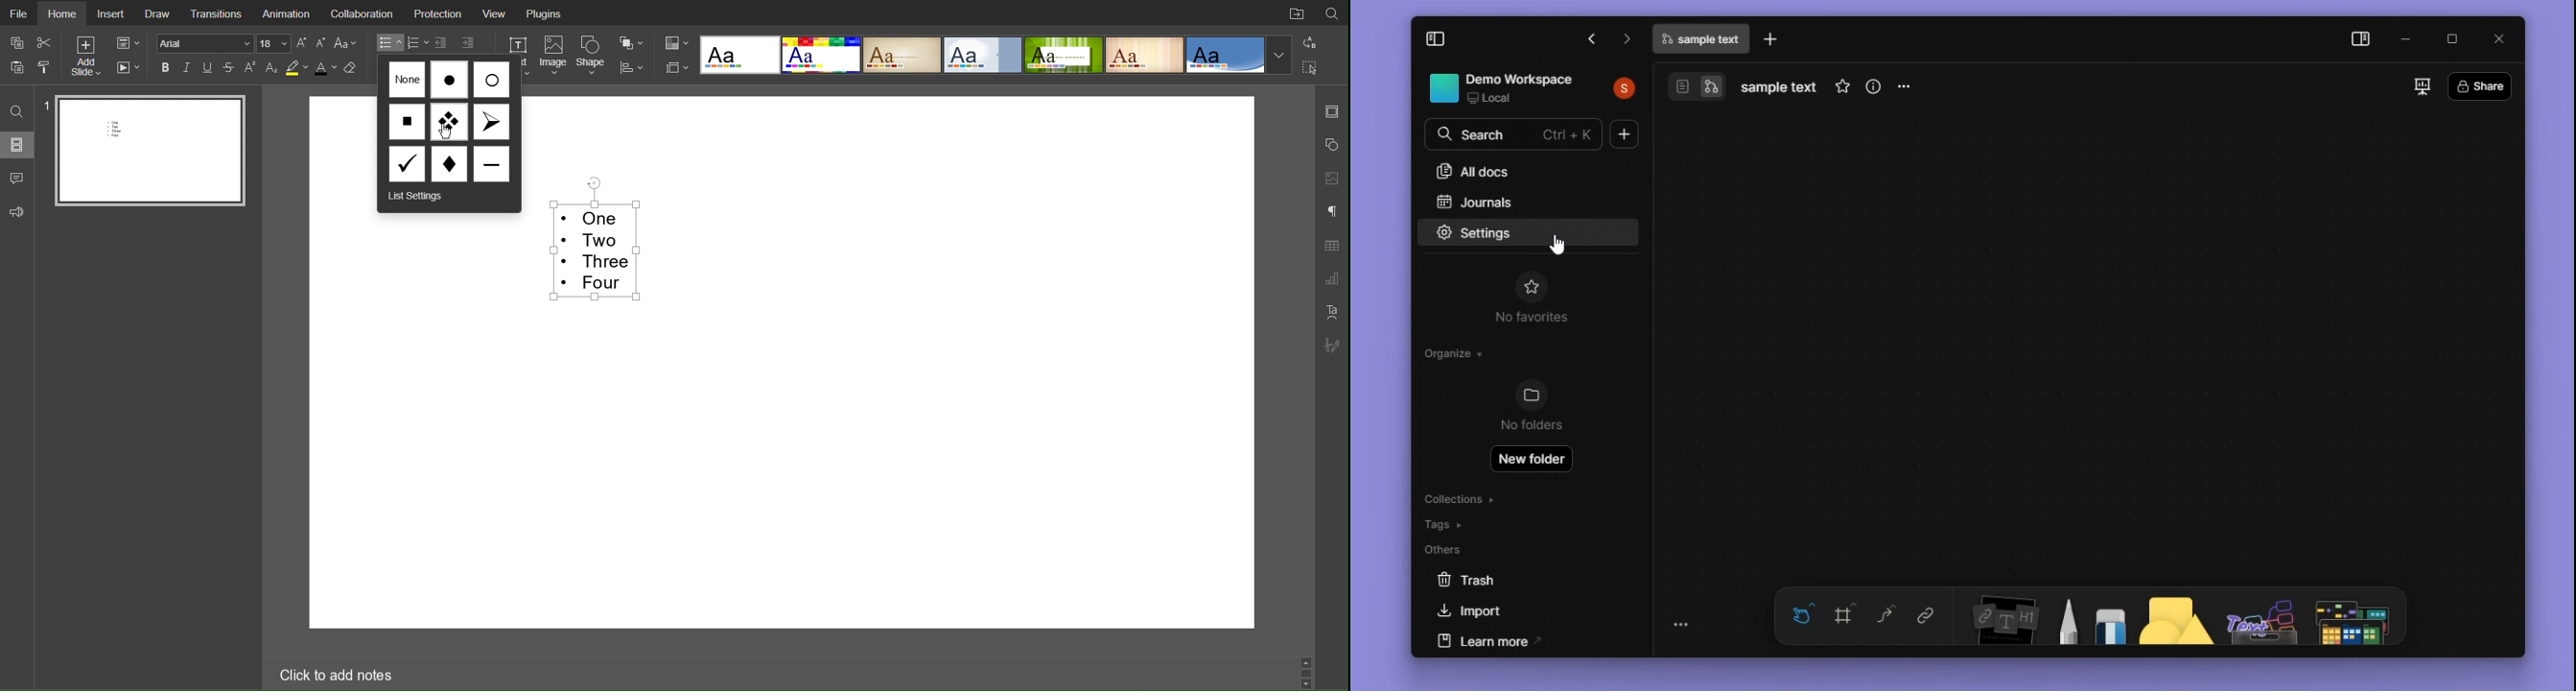  Describe the element at coordinates (361, 13) in the screenshot. I see `Collaboration` at that location.